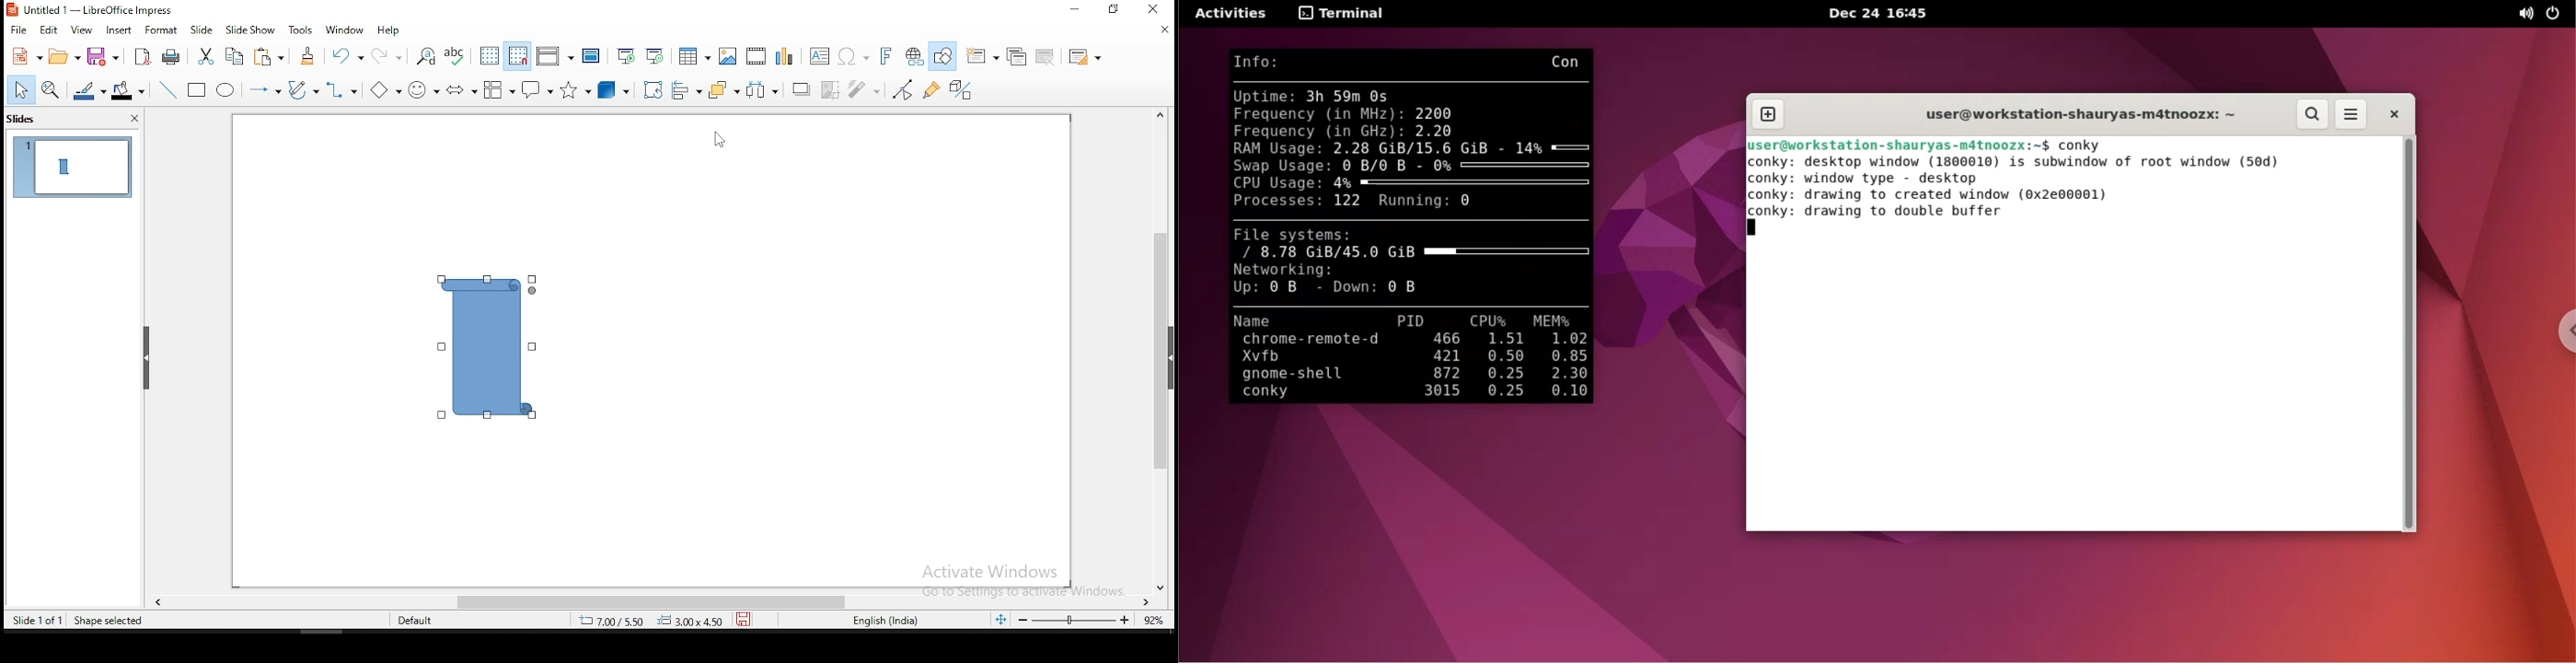  Describe the element at coordinates (306, 54) in the screenshot. I see `clone formatting` at that location.